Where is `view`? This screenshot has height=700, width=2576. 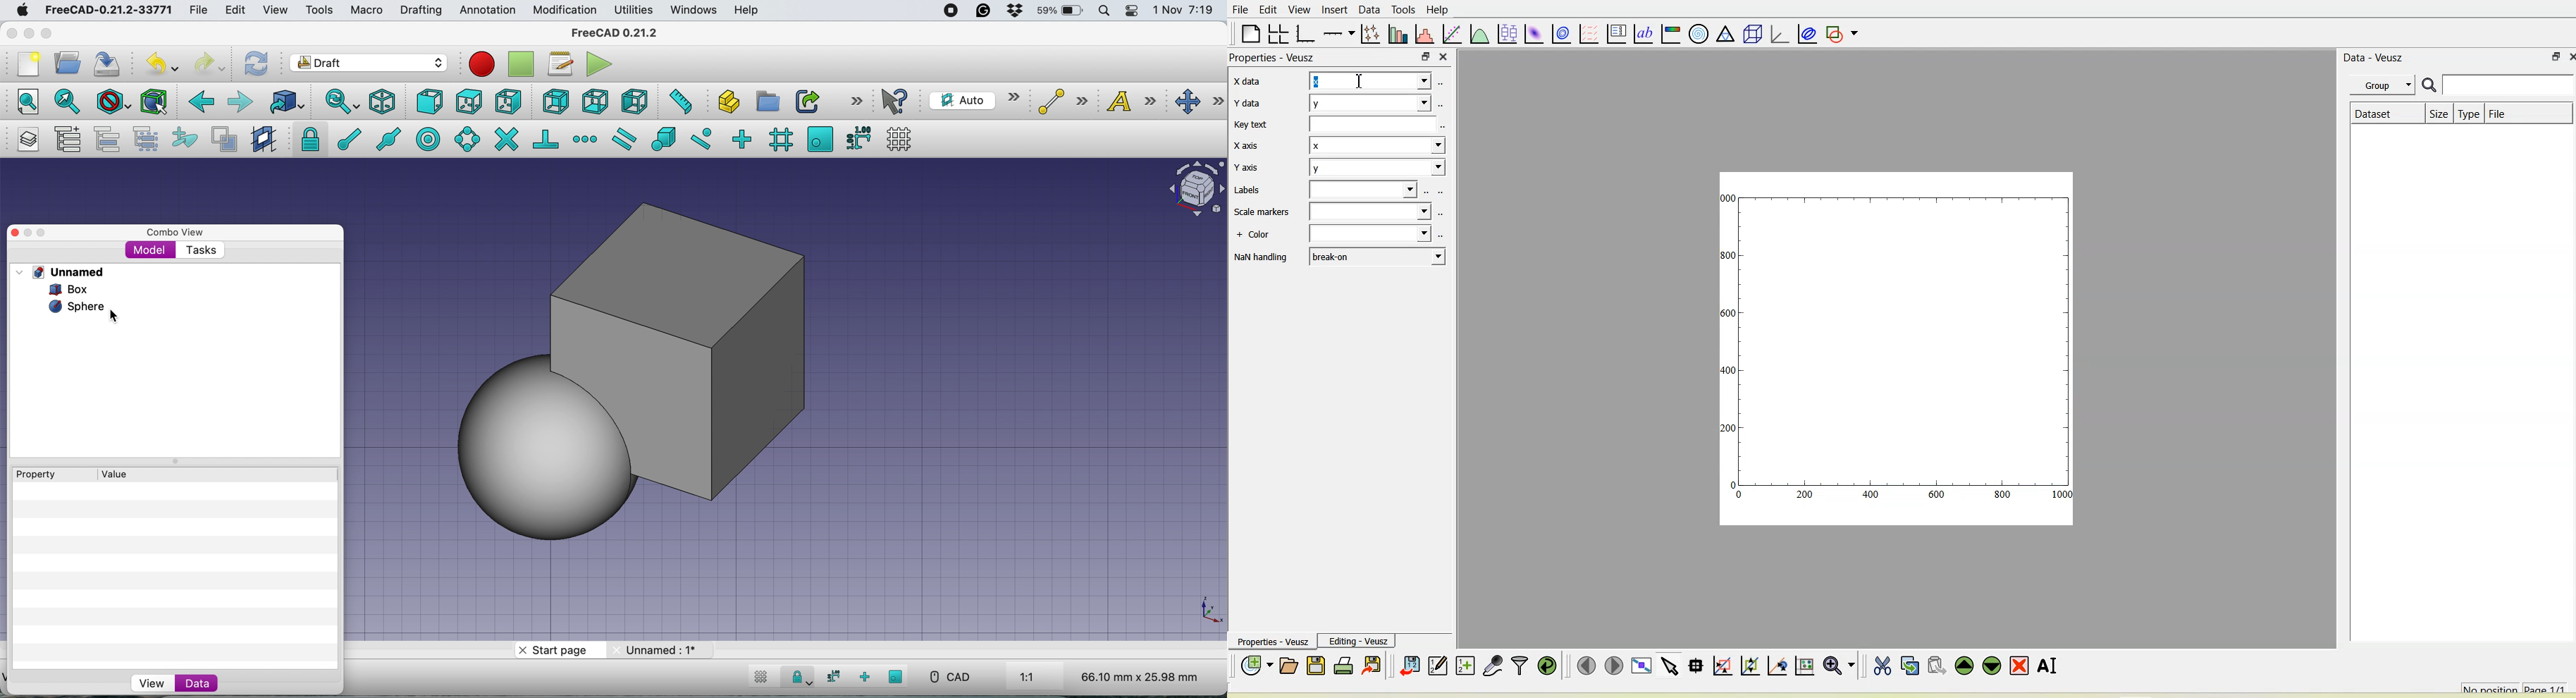 view is located at coordinates (279, 10).